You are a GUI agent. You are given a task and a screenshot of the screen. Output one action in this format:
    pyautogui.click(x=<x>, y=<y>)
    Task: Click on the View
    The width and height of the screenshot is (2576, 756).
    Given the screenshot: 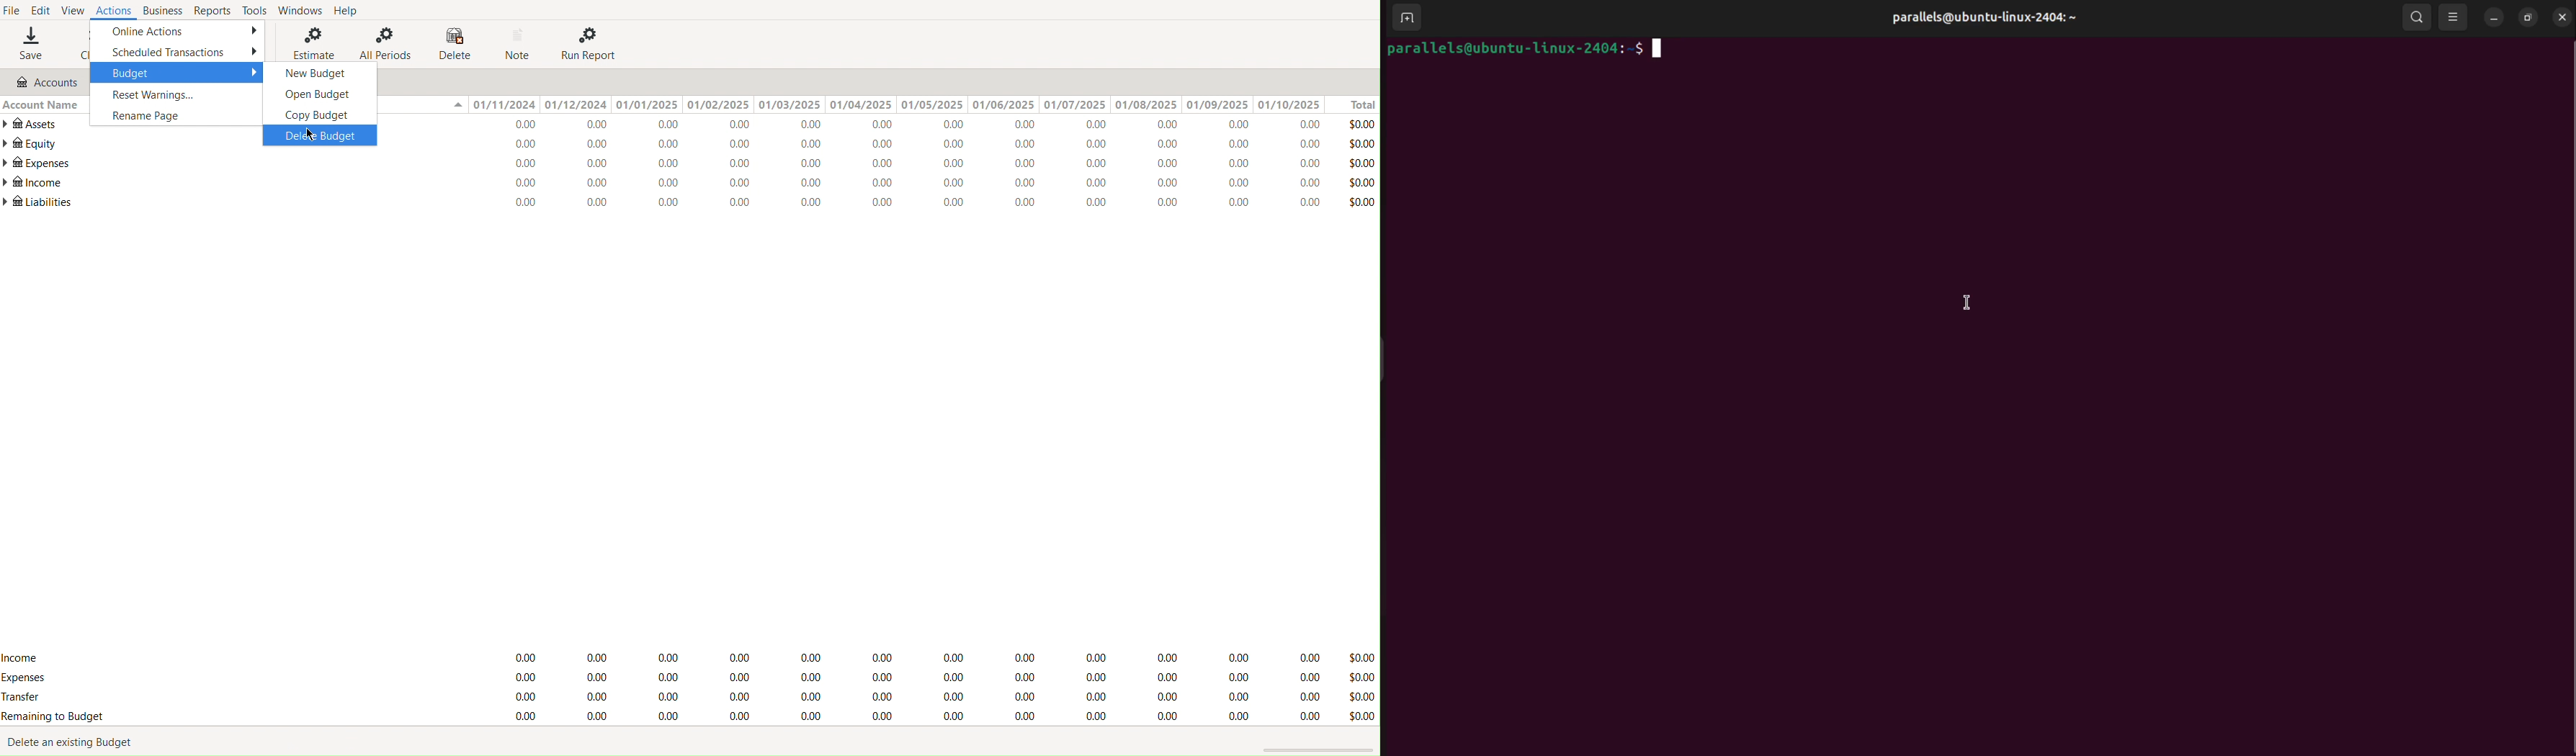 What is the action you would take?
    pyautogui.click(x=78, y=11)
    